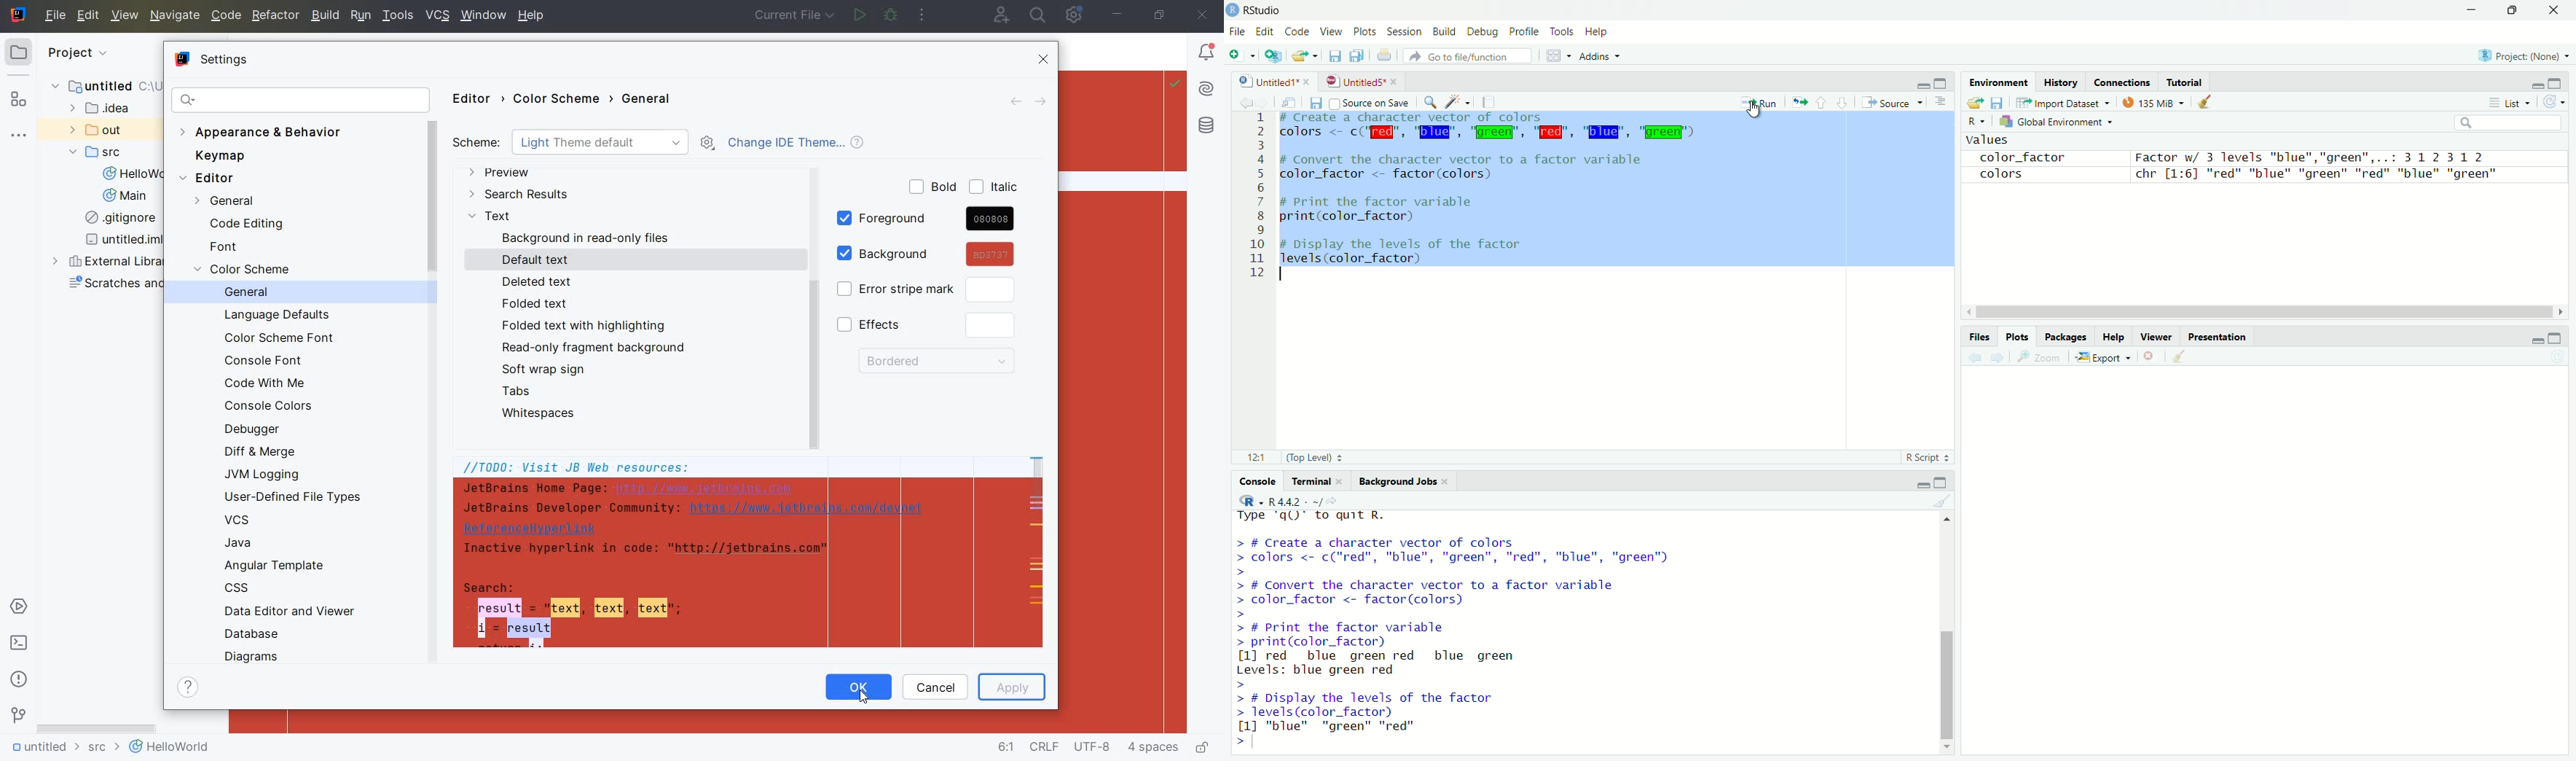  What do you see at coordinates (1980, 123) in the screenshot?
I see `select language` at bounding box center [1980, 123].